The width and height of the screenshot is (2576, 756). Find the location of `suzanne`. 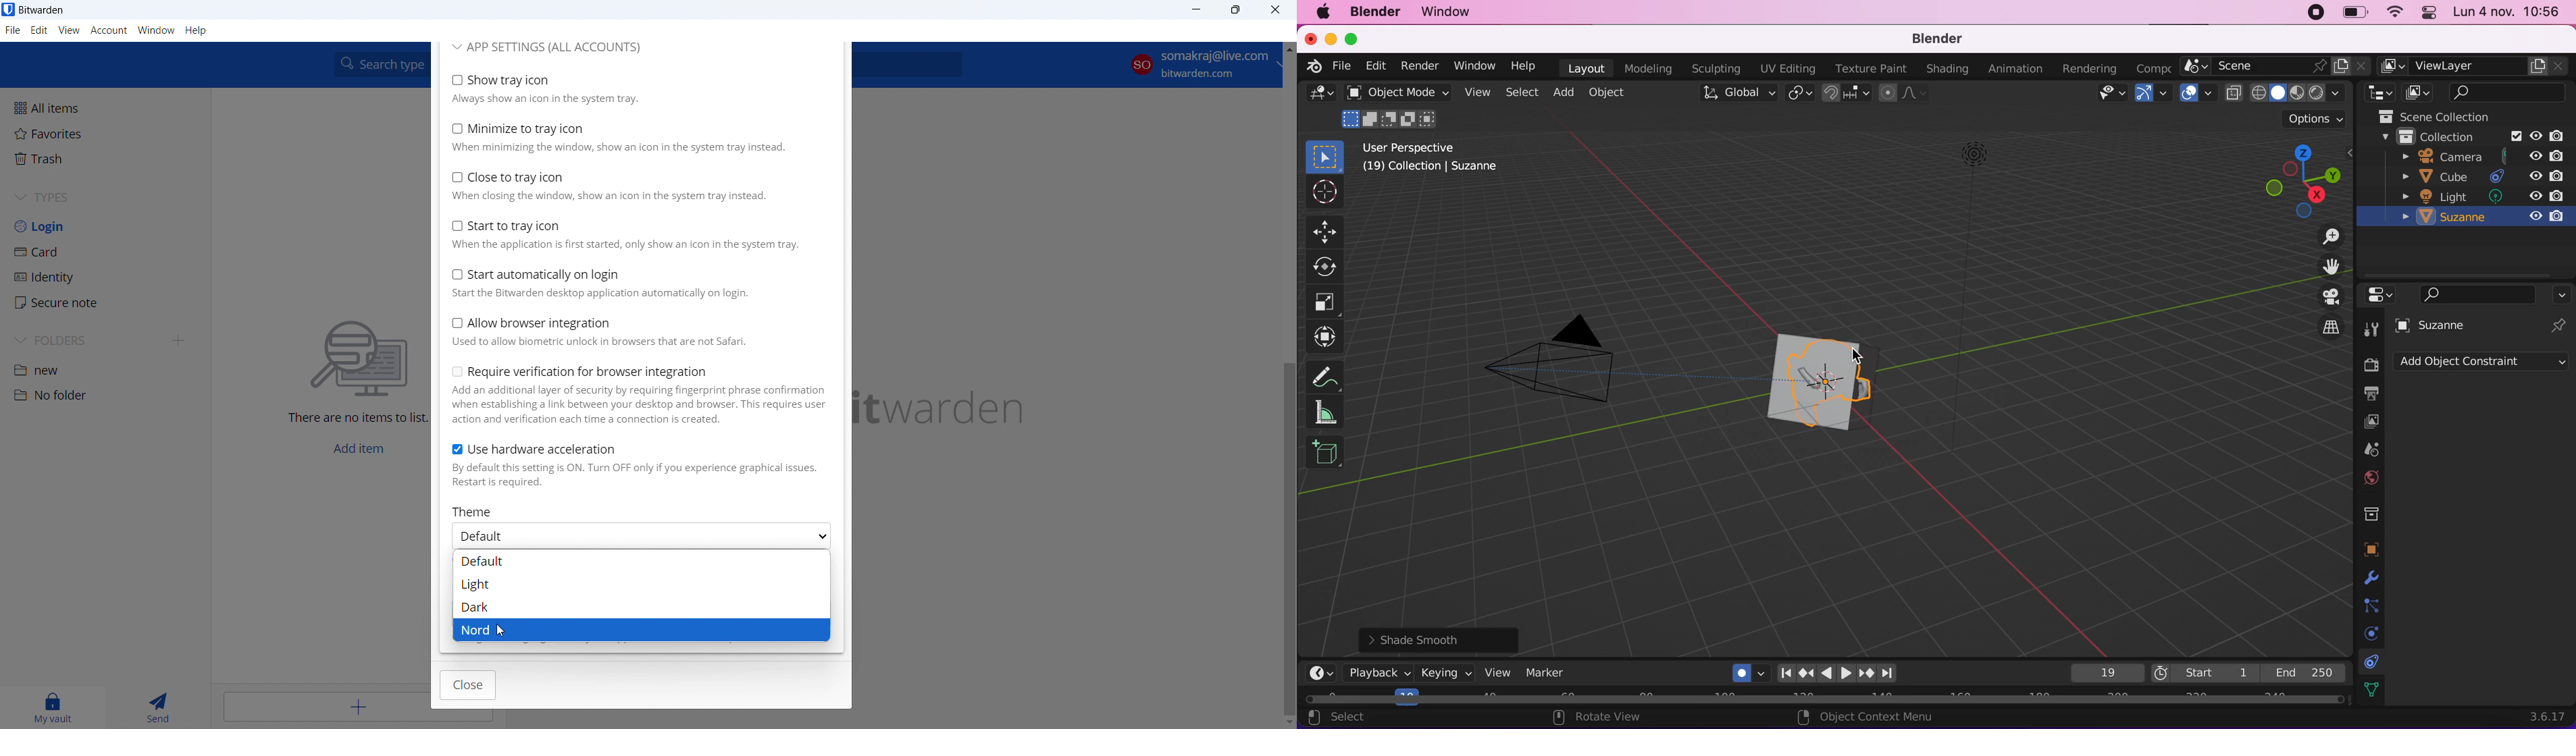

suzanne is located at coordinates (2444, 325).